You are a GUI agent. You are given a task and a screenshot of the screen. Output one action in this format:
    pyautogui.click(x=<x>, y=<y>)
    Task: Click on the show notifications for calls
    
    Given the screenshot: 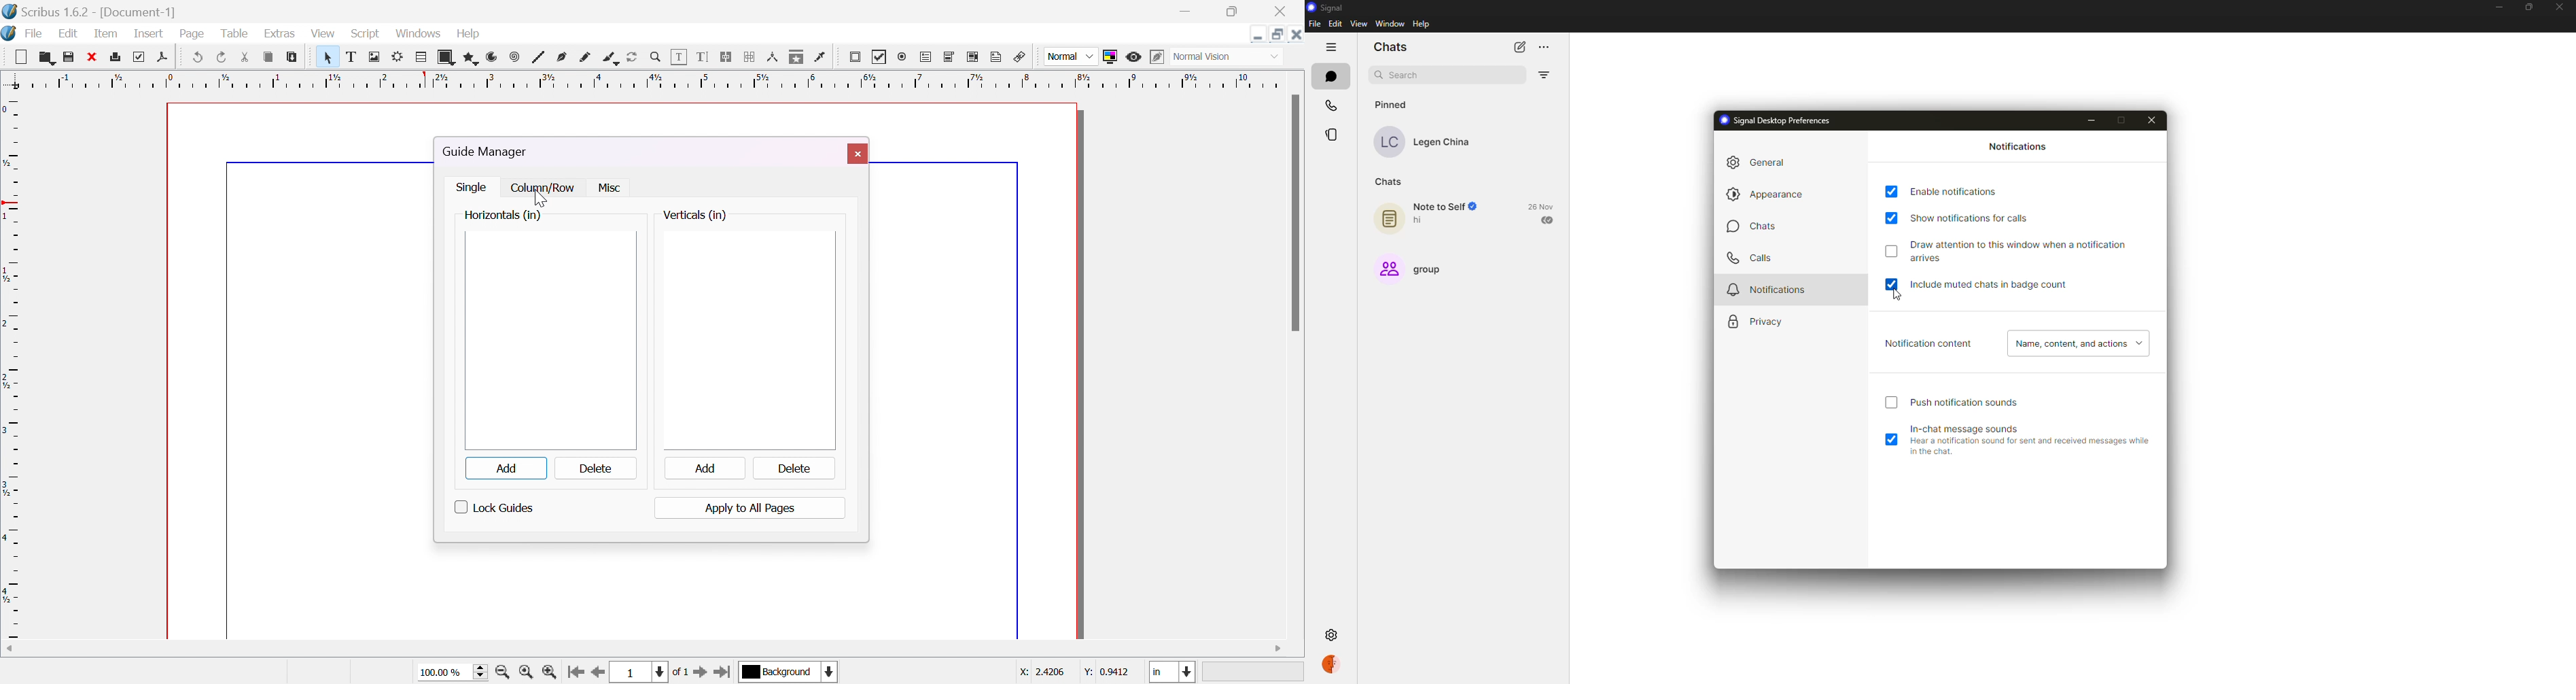 What is the action you would take?
    pyautogui.click(x=1983, y=218)
    